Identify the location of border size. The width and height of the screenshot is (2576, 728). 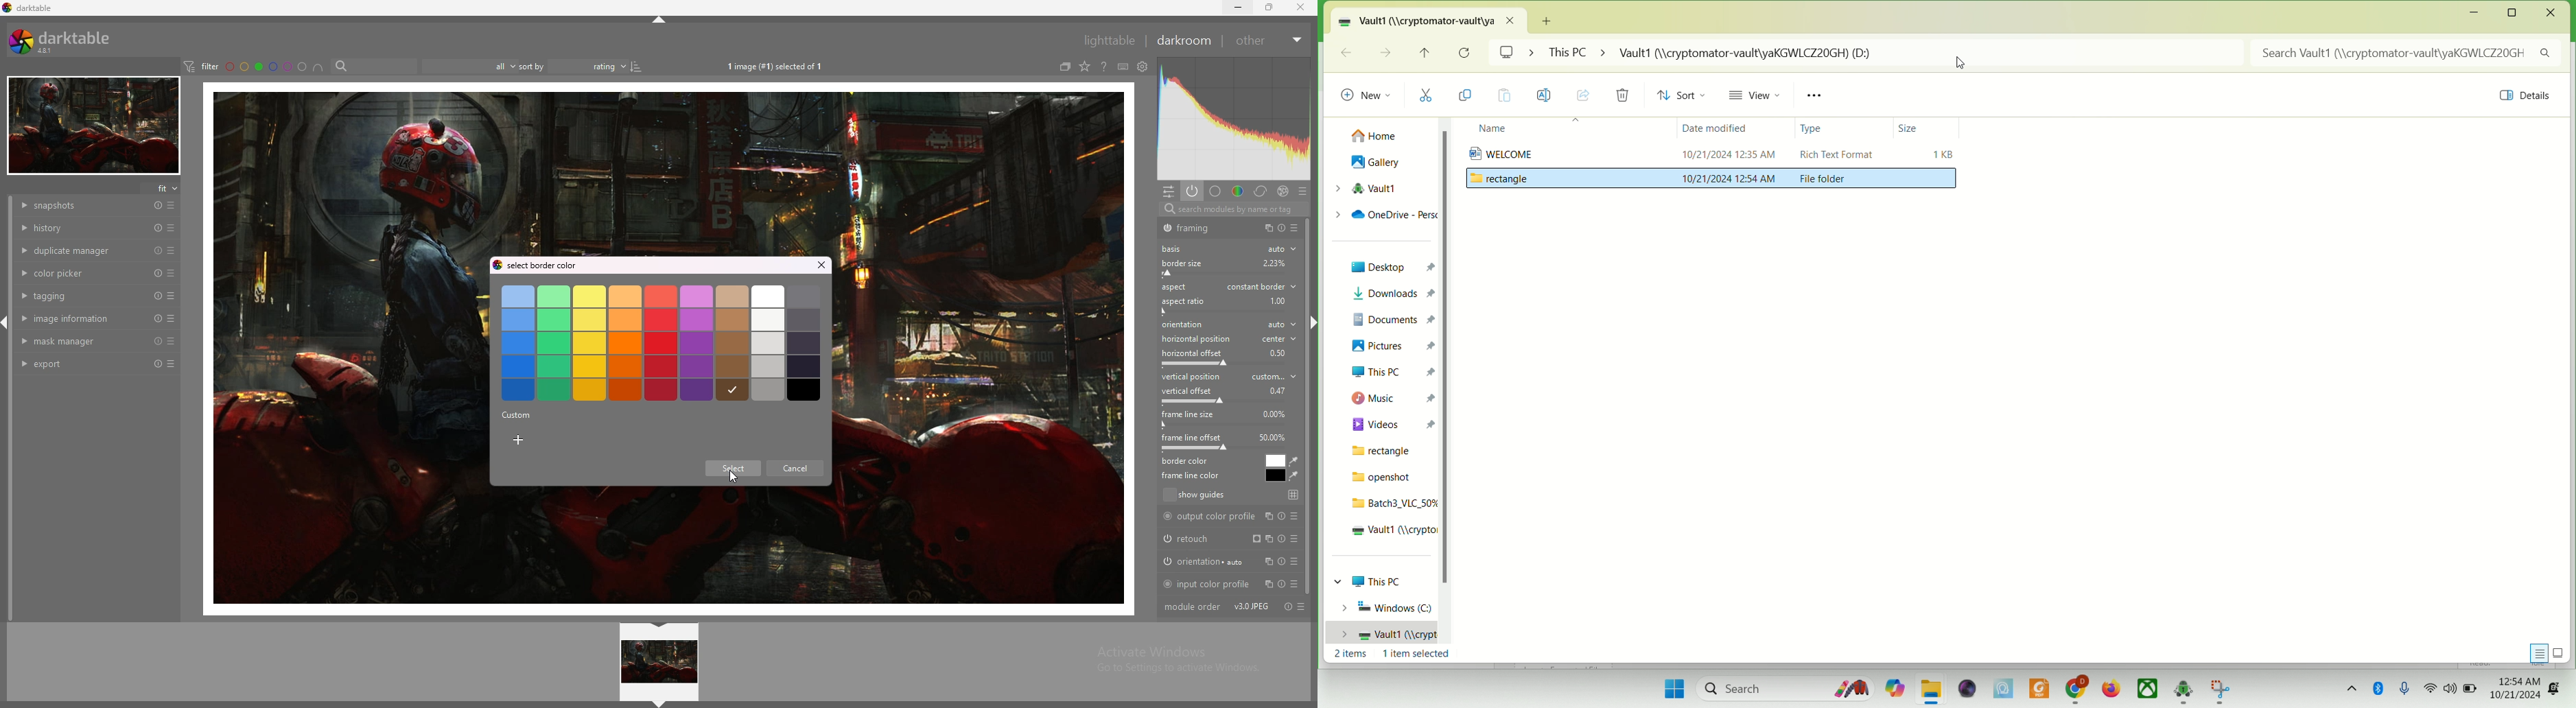
(1202, 263).